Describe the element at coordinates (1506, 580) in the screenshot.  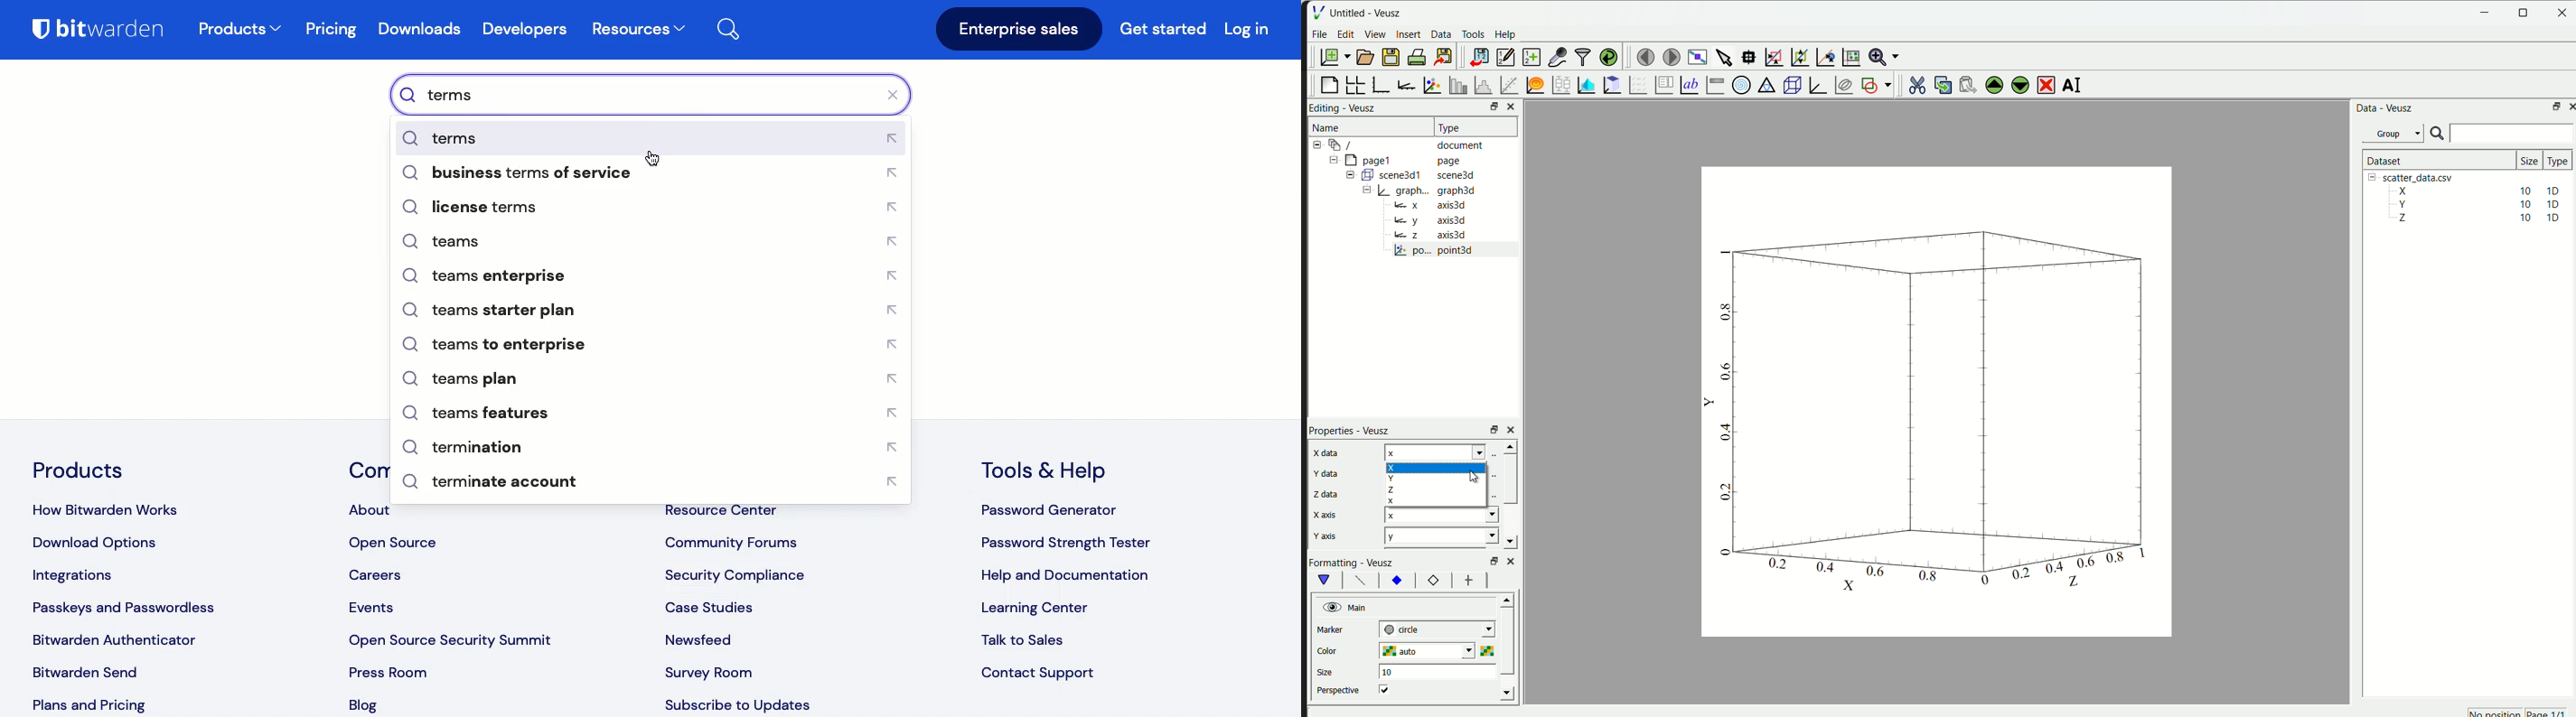
I see `left right button` at that location.